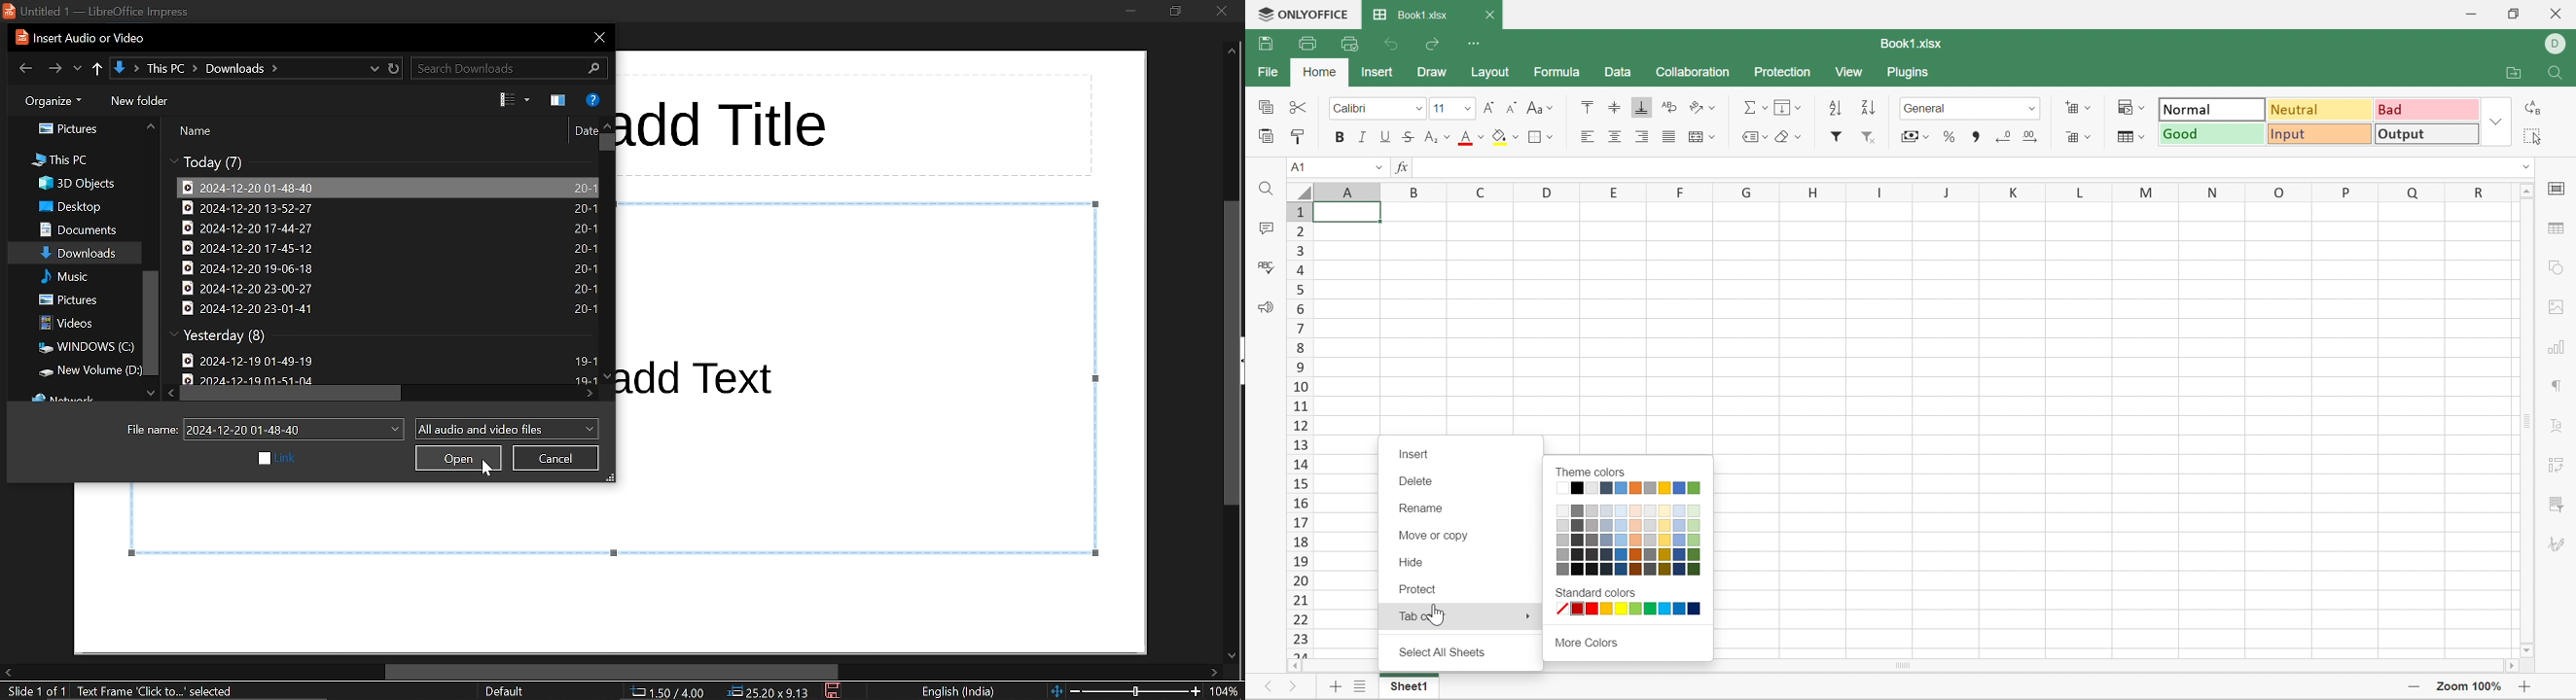 The image size is (2576, 700). What do you see at coordinates (1833, 107) in the screenshot?
I see `Sort ascending` at bounding box center [1833, 107].